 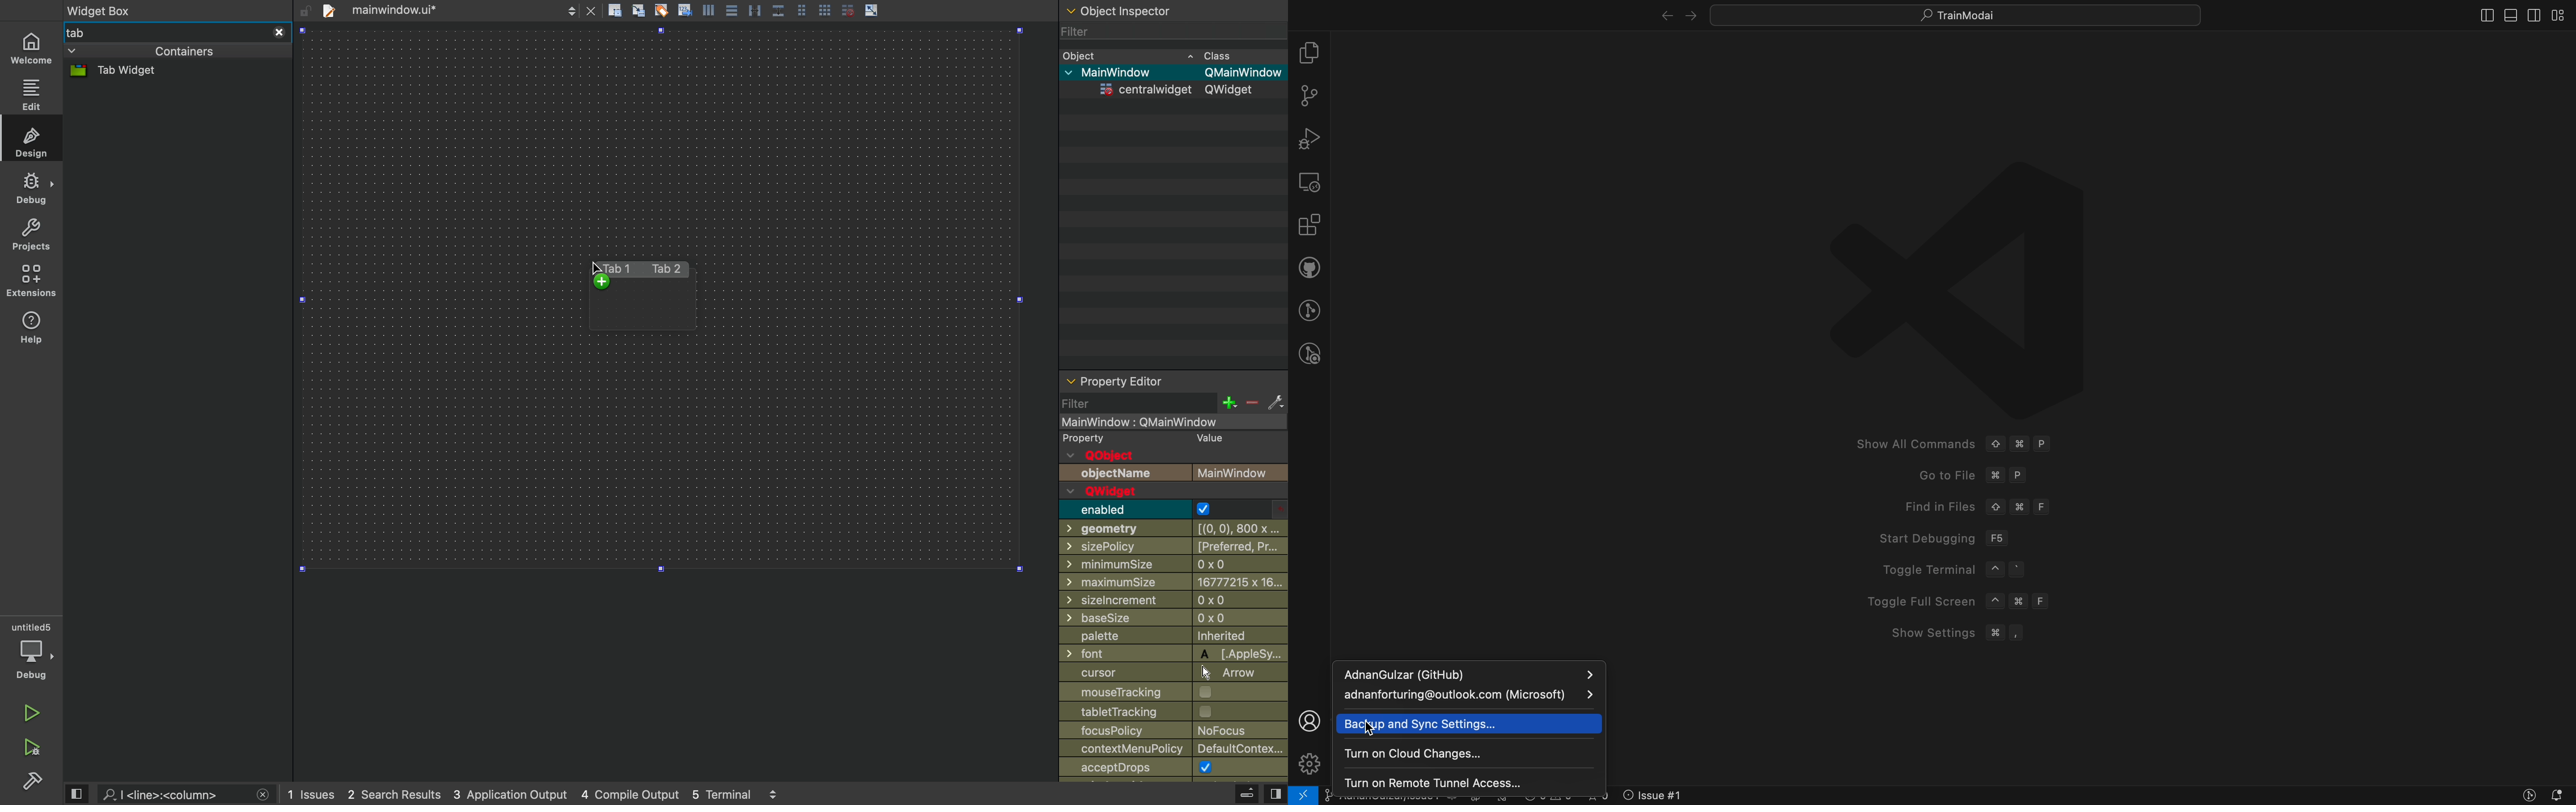 What do you see at coordinates (1143, 492) in the screenshot?
I see `qwidget` at bounding box center [1143, 492].